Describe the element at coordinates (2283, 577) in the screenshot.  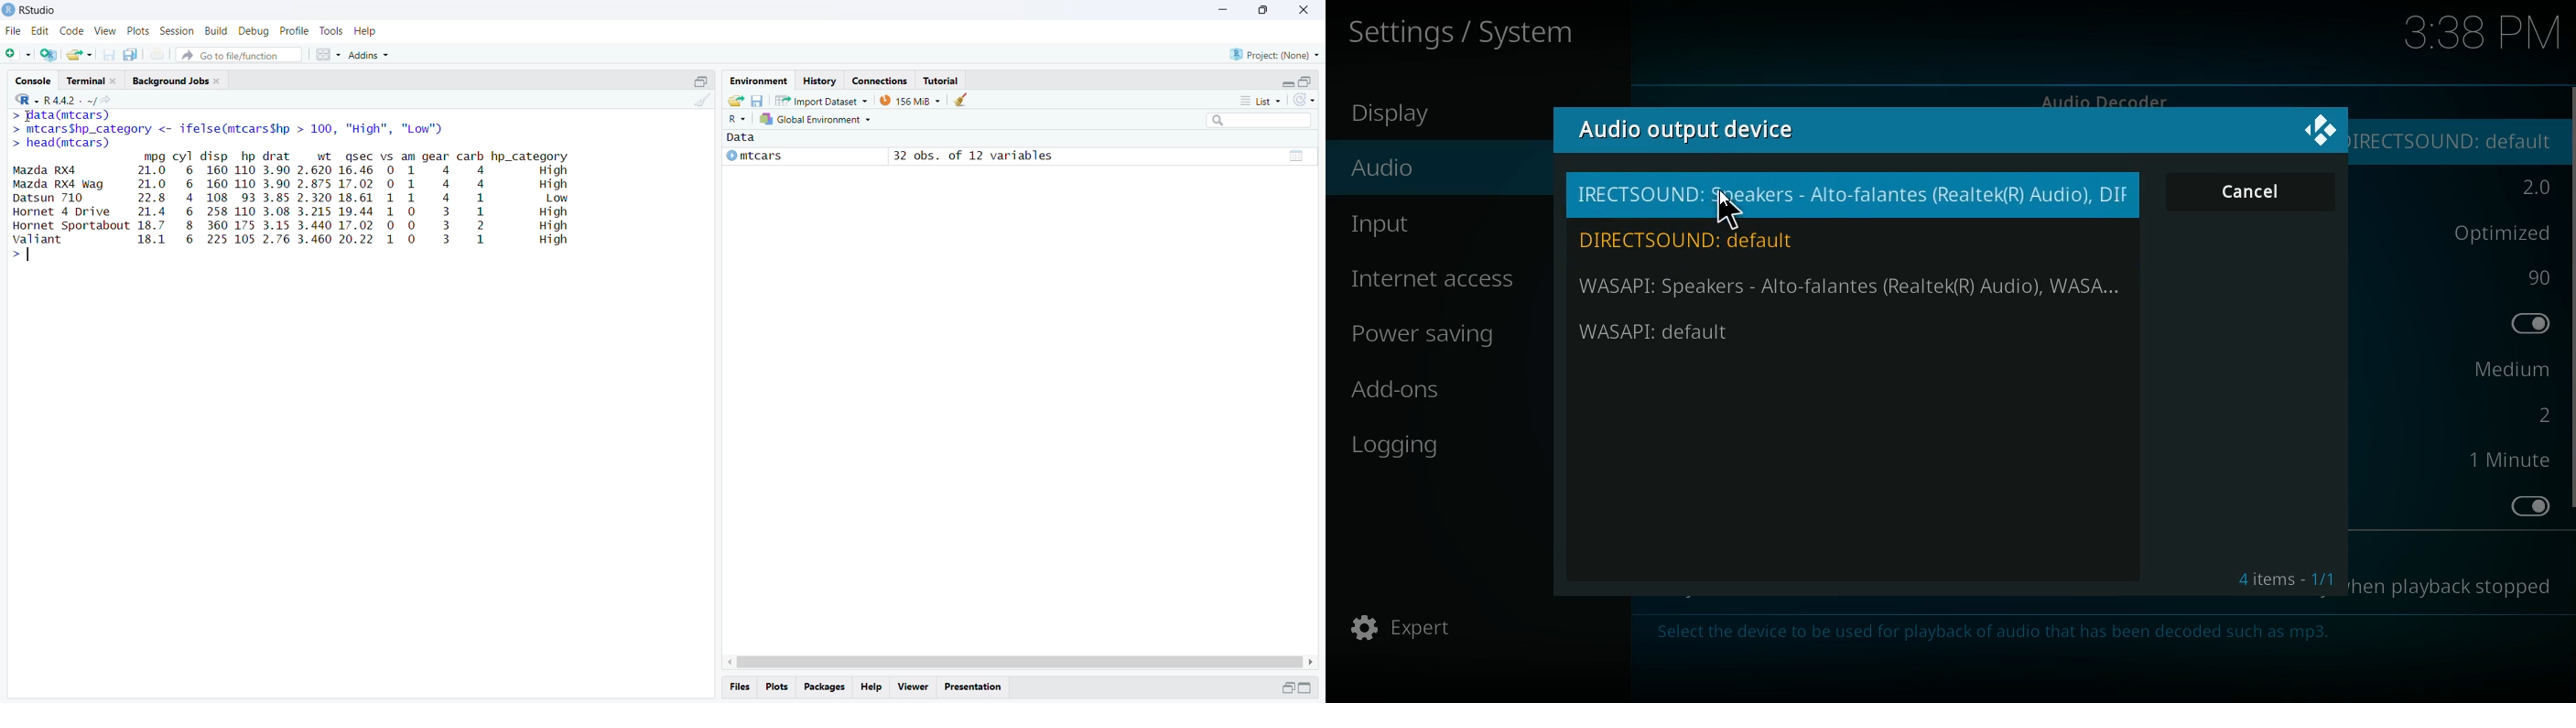
I see `items - 1` at that location.